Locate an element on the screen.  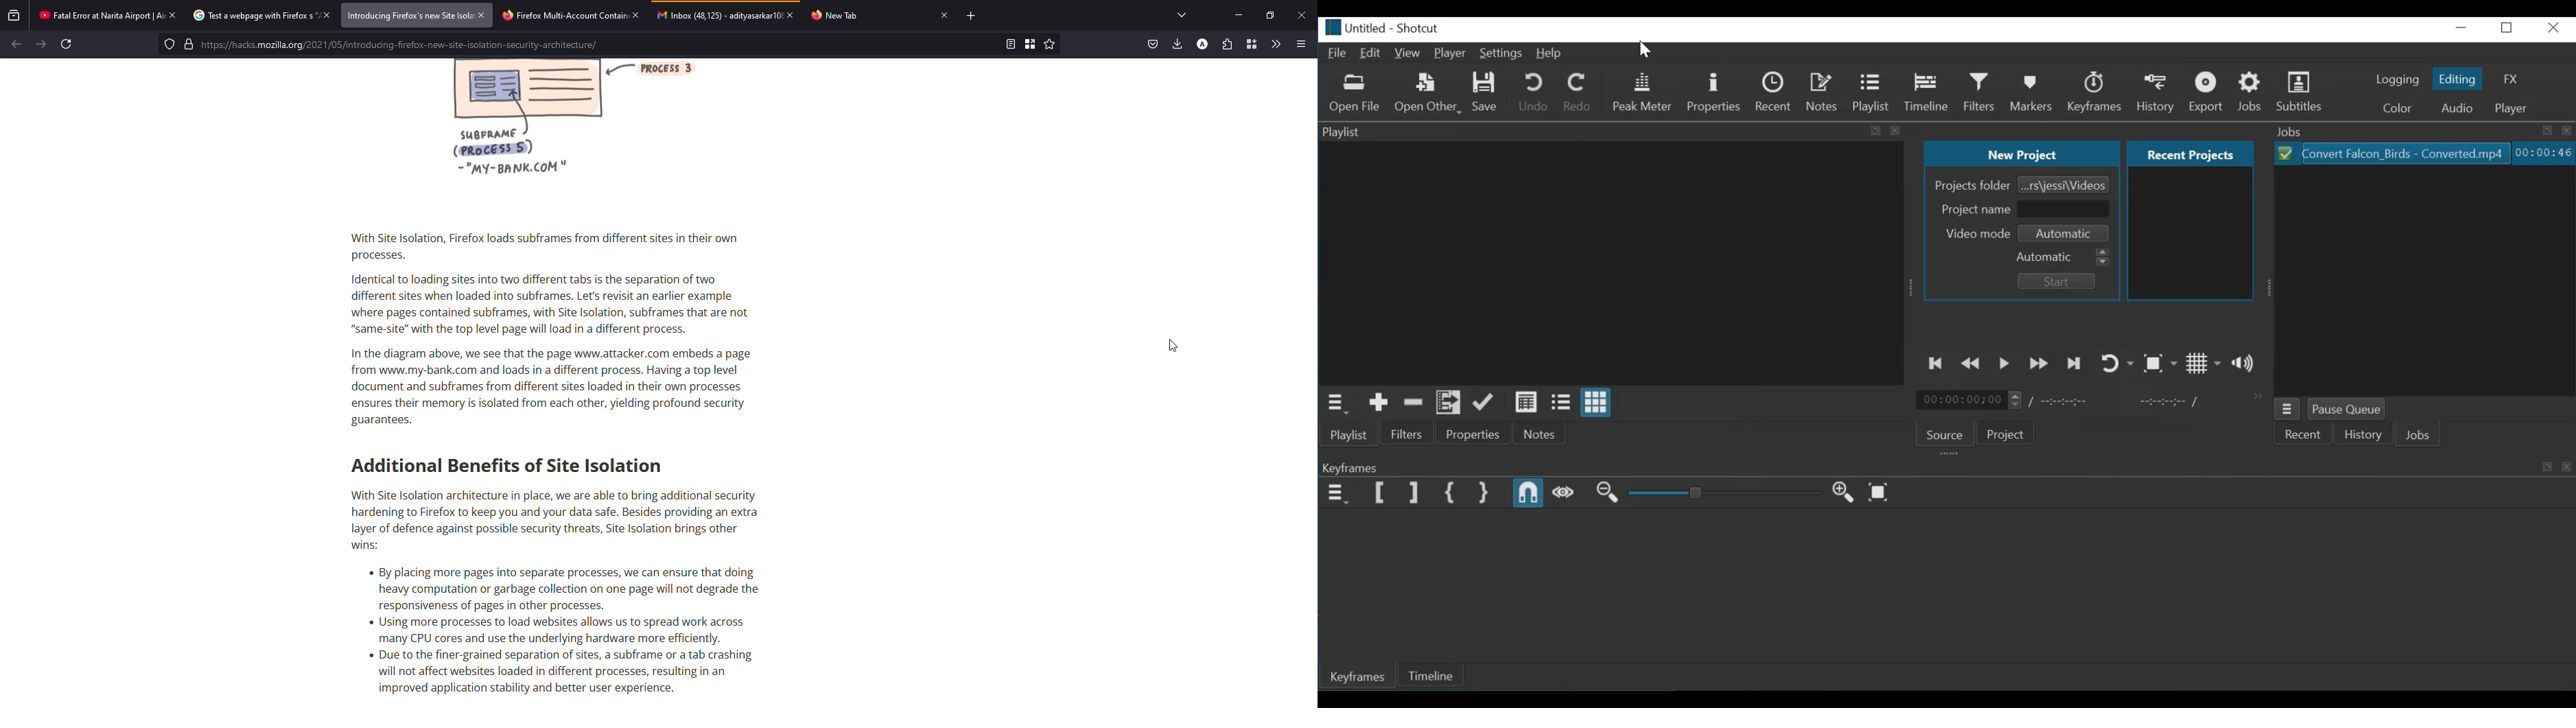
File is located at coordinates (1339, 54).